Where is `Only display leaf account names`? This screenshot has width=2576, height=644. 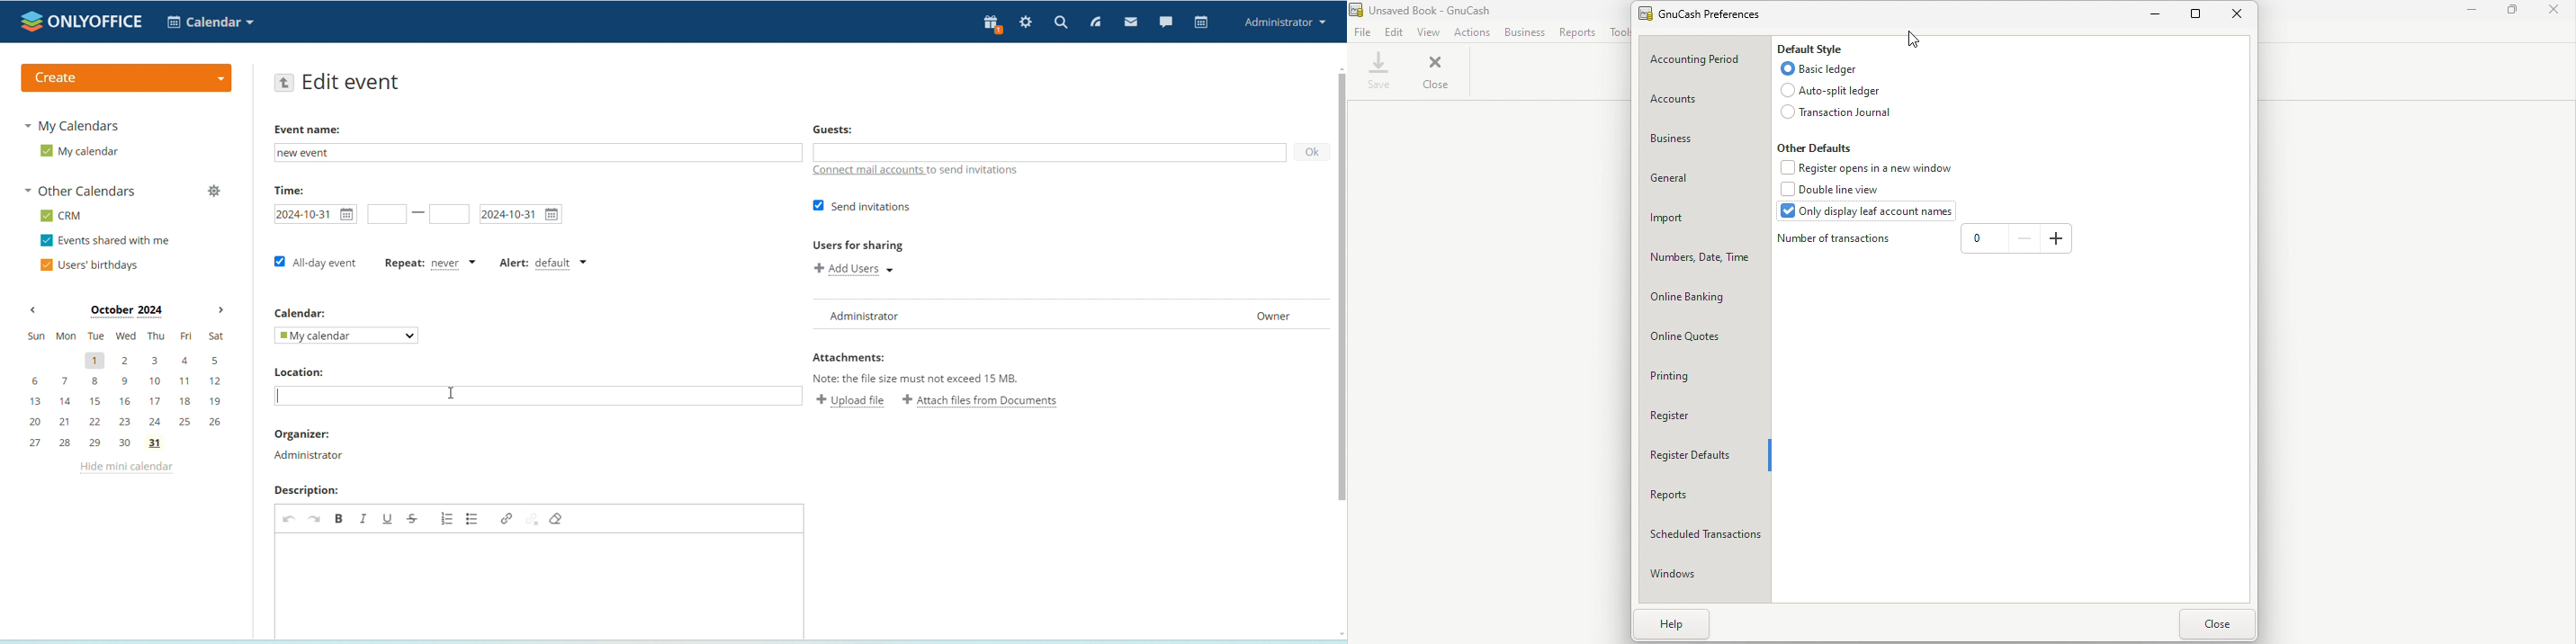
Only display leaf account names is located at coordinates (1872, 214).